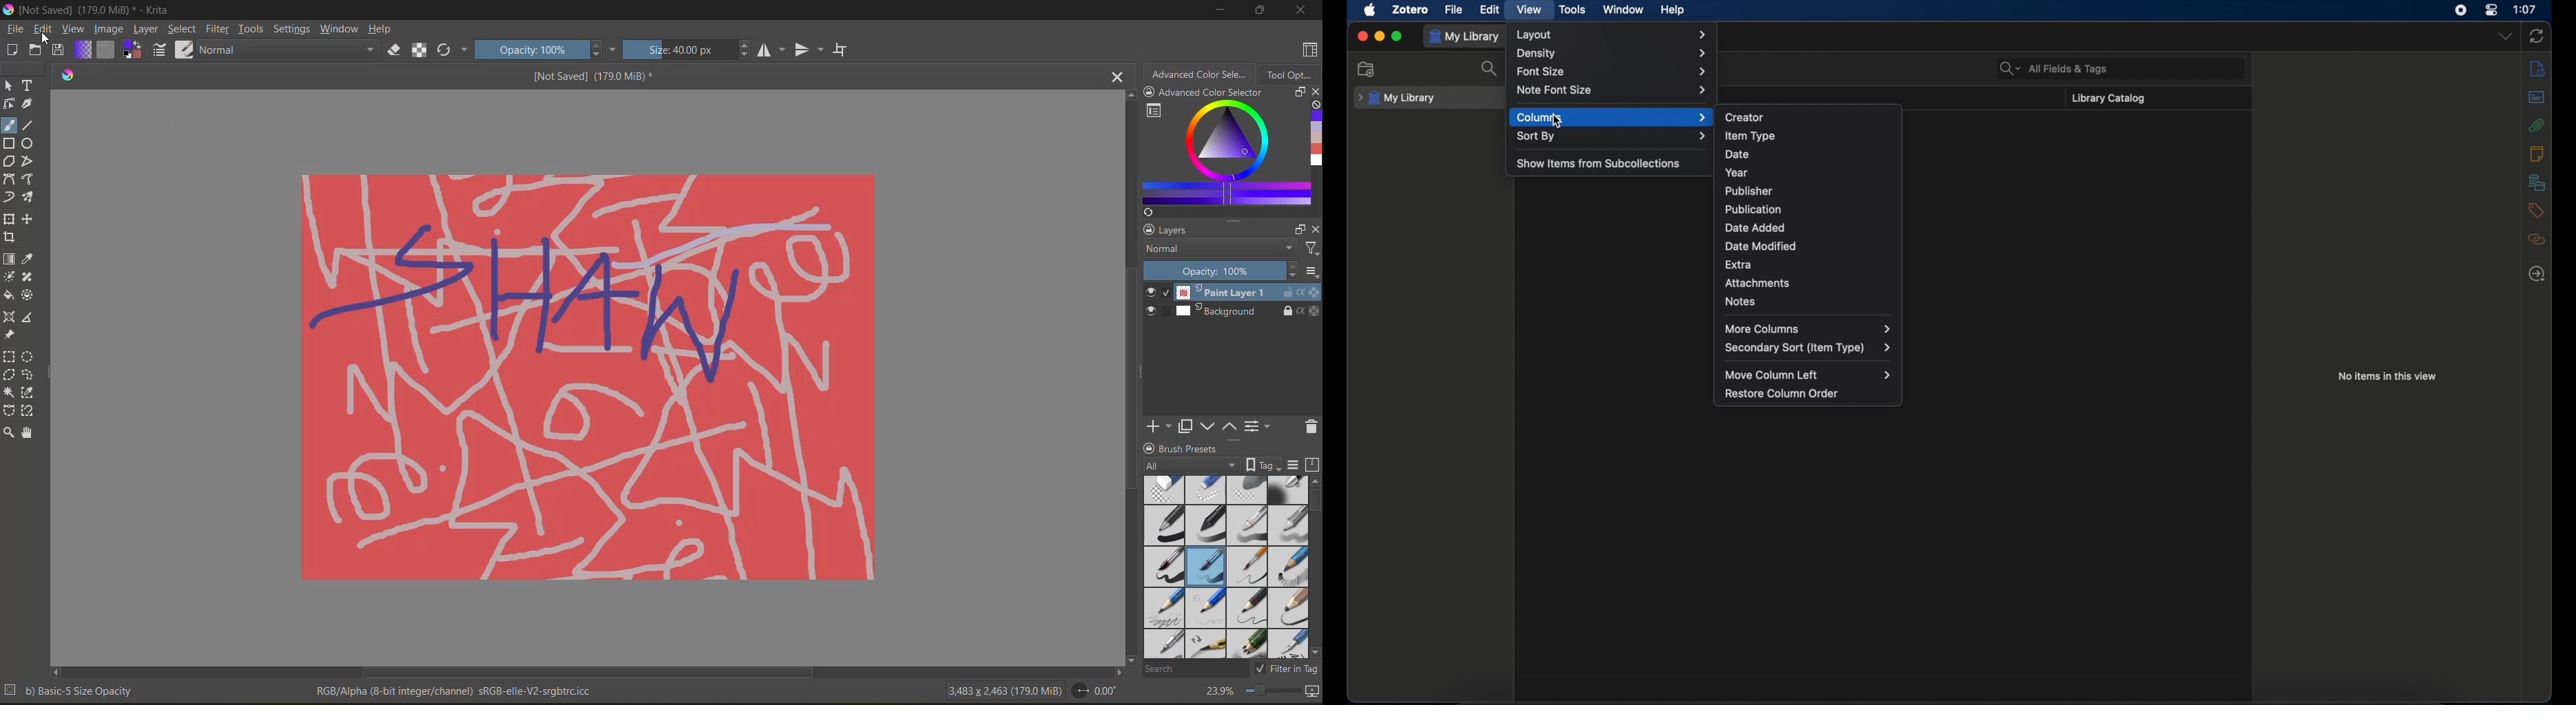  What do you see at coordinates (292, 29) in the screenshot?
I see `settings` at bounding box center [292, 29].